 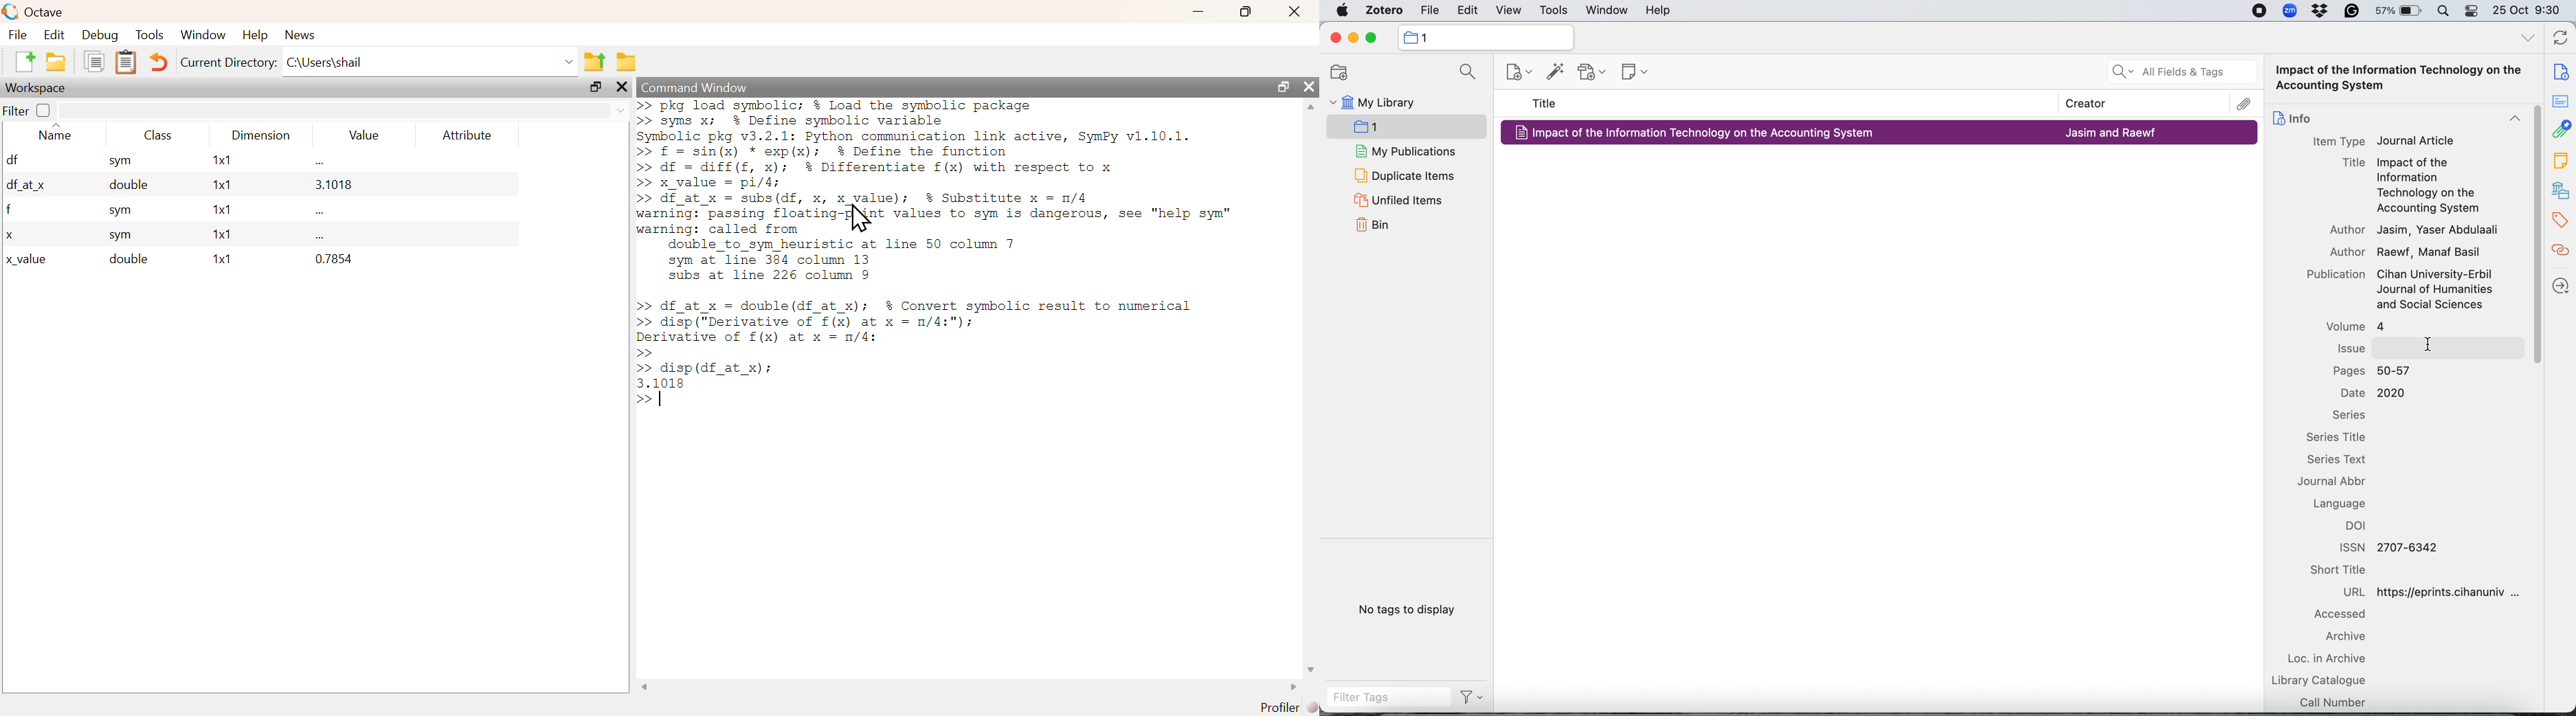 What do you see at coordinates (694, 89) in the screenshot?
I see `Command Window` at bounding box center [694, 89].